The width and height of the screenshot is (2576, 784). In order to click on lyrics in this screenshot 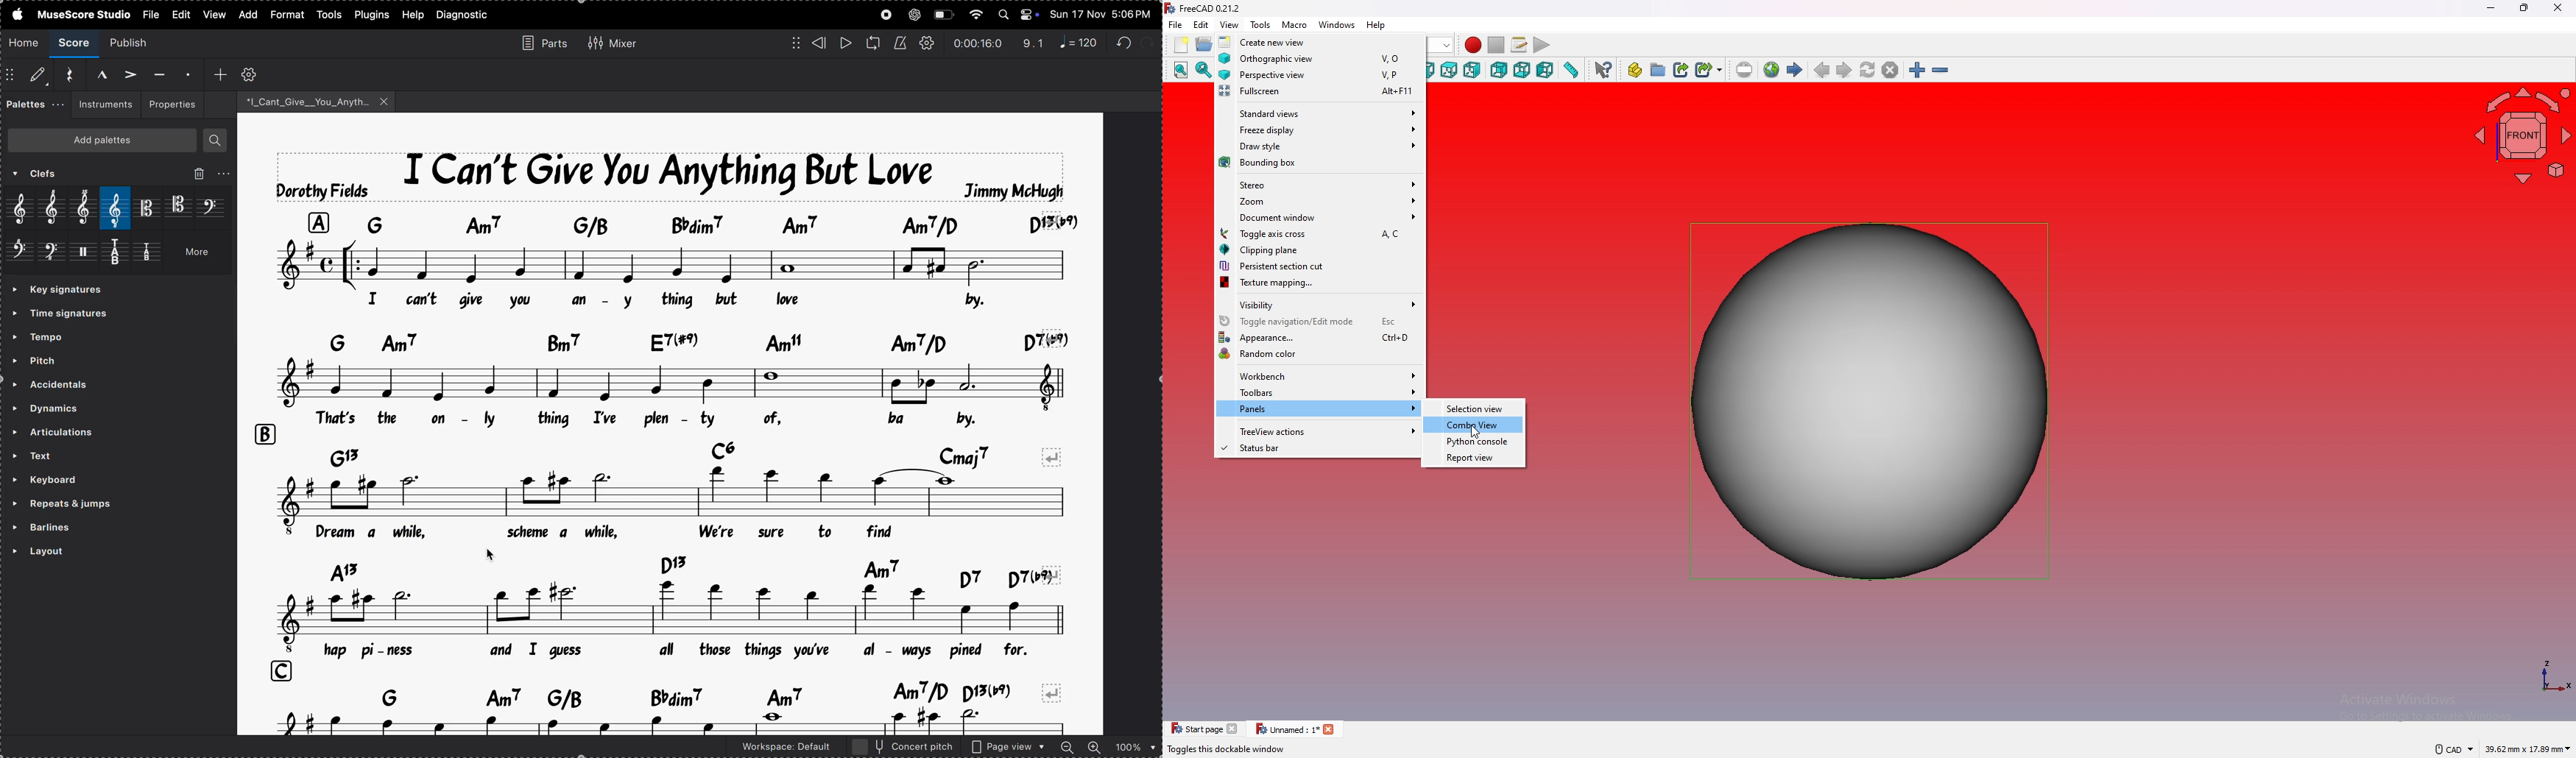, I will do `click(593, 300)`.